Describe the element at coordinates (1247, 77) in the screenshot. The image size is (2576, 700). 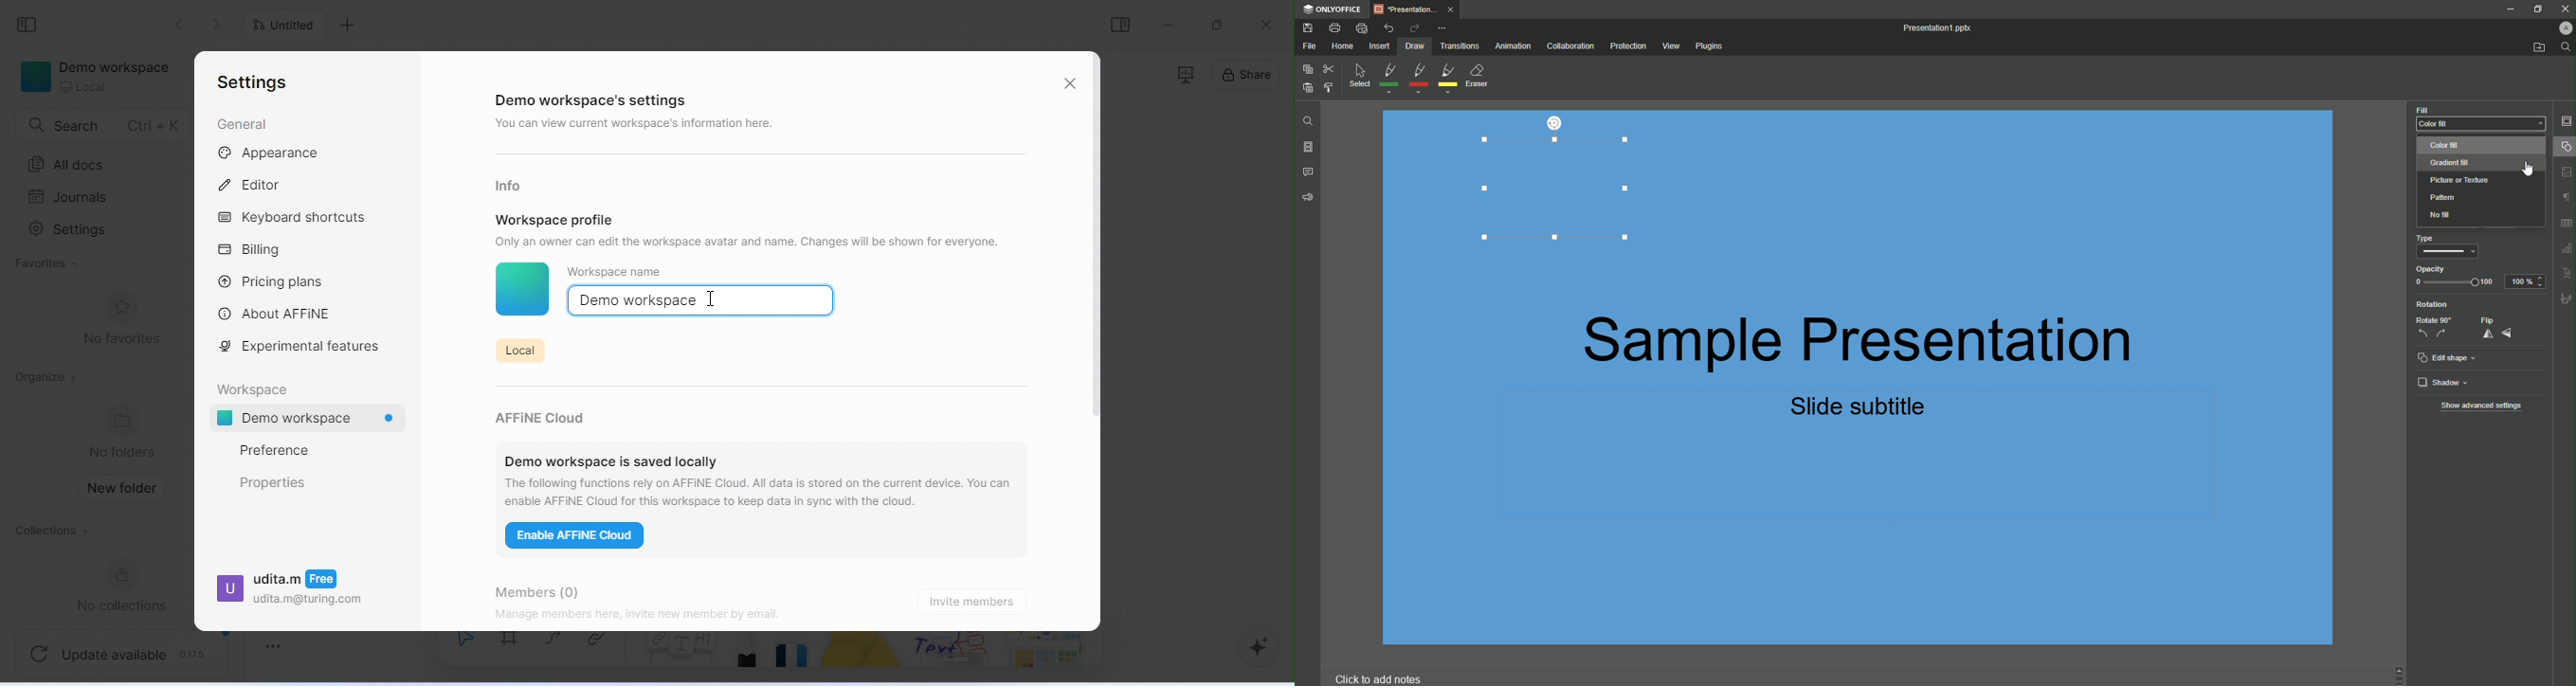
I see `share` at that location.